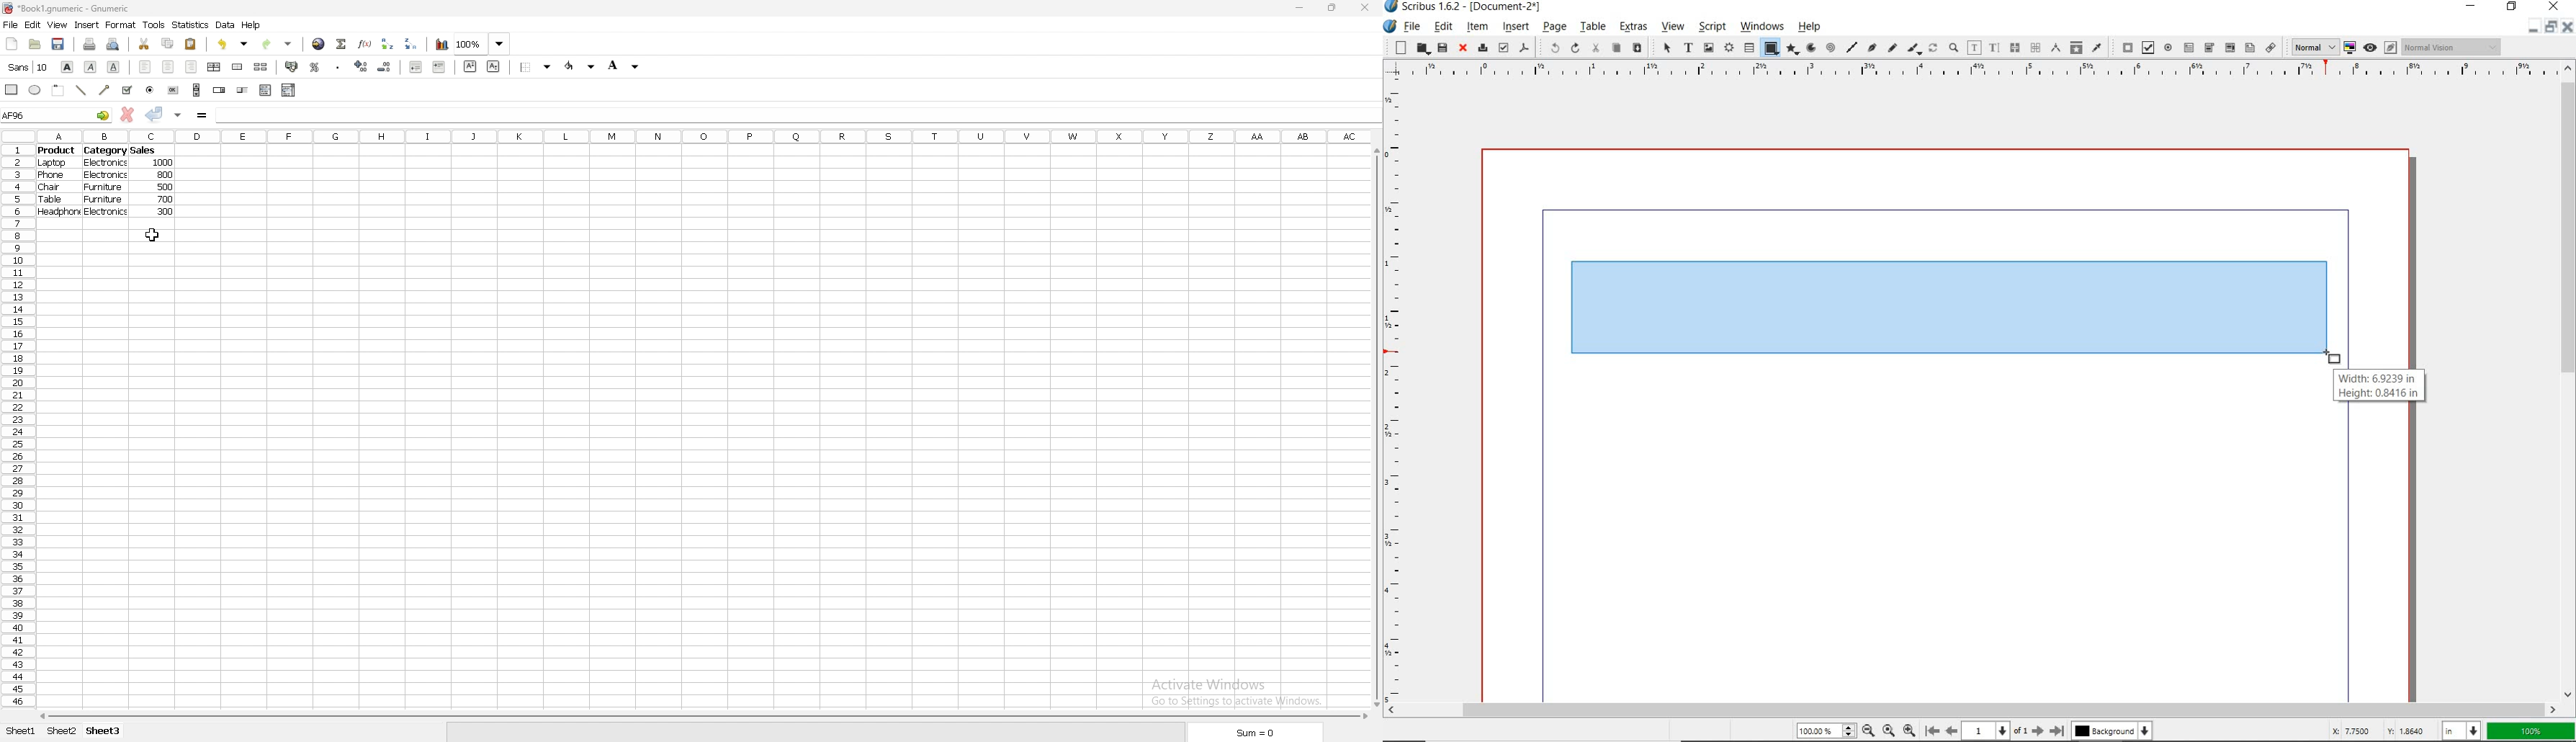  What do you see at coordinates (50, 175) in the screenshot?
I see `phone` at bounding box center [50, 175].